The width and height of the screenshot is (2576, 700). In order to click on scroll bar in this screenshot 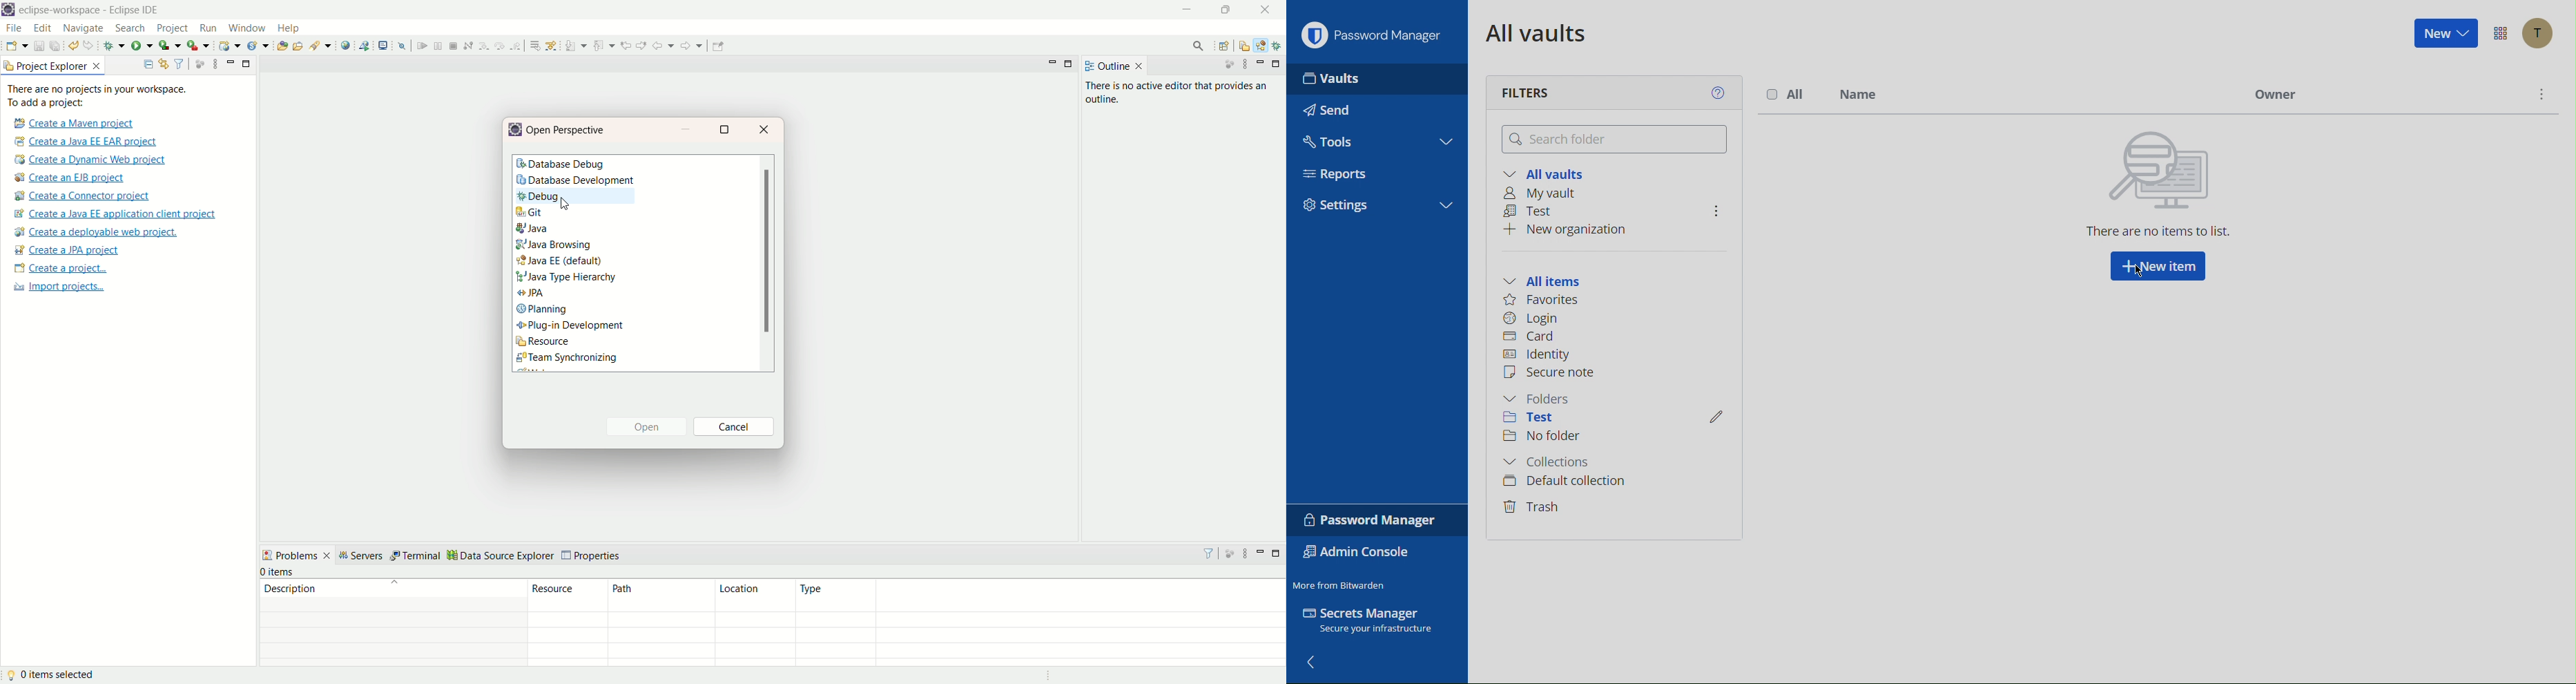, I will do `click(766, 263)`.